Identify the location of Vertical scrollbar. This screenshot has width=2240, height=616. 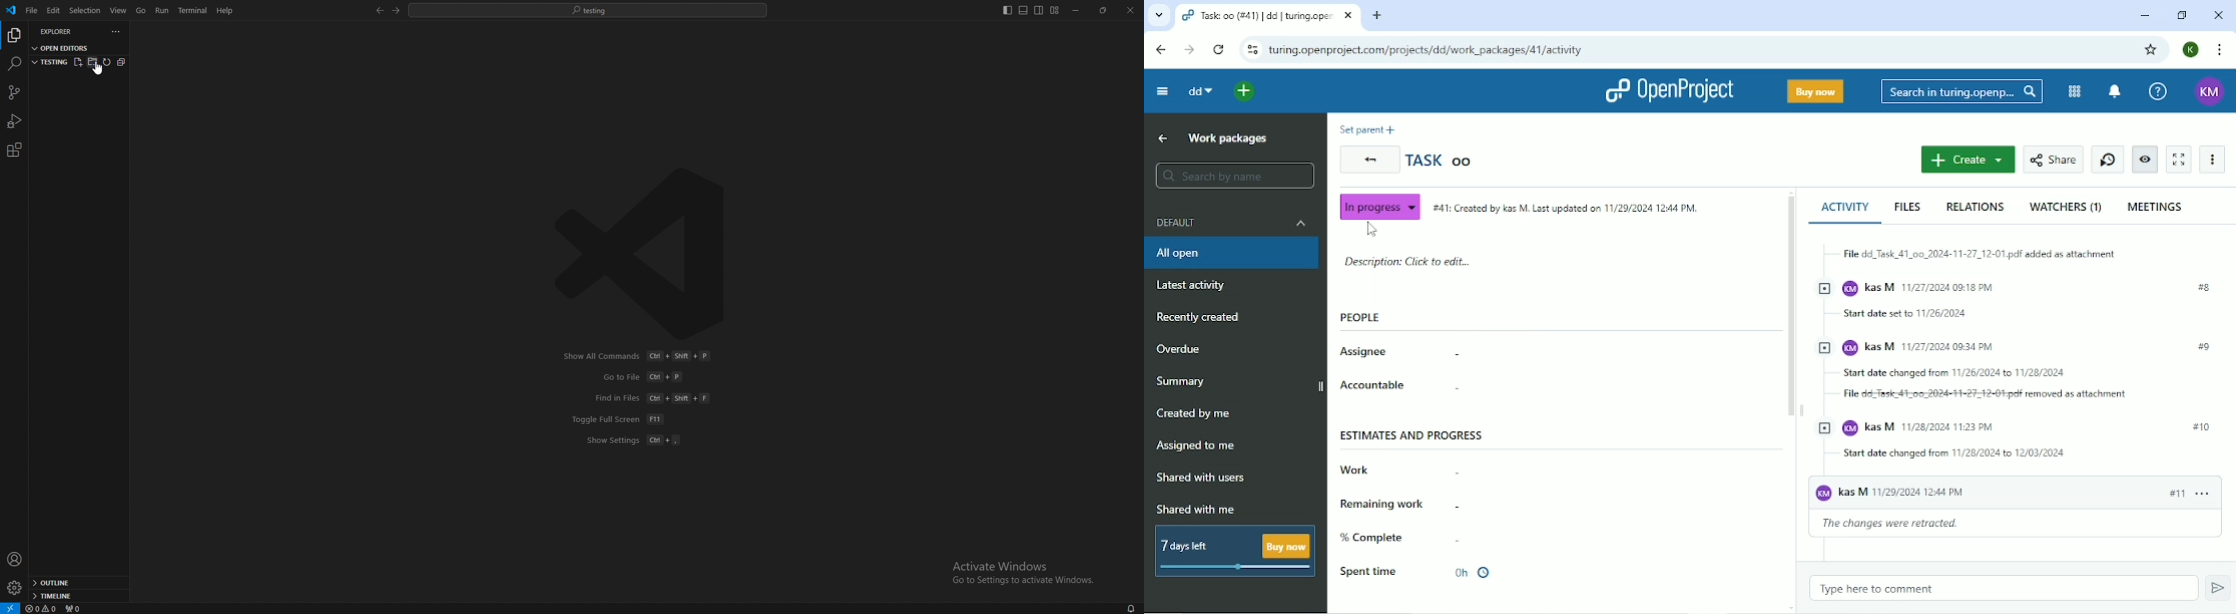
(1791, 306).